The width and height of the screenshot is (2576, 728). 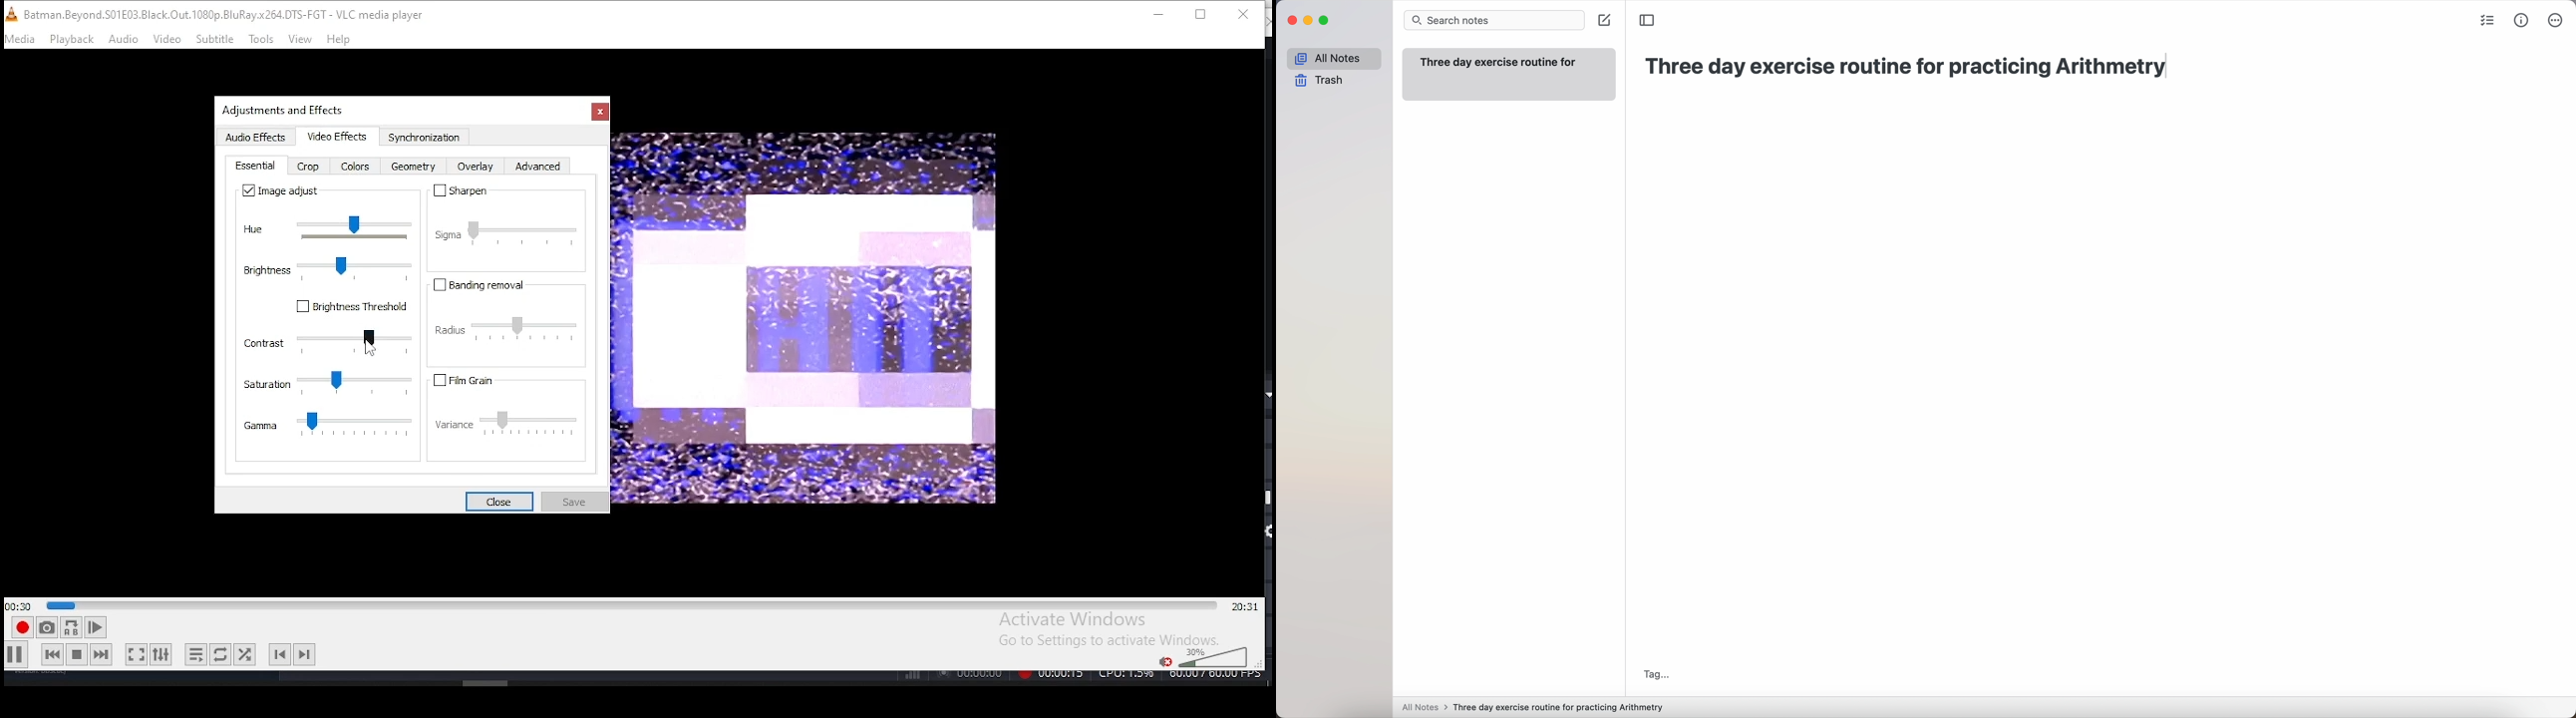 I want to click on advanced, so click(x=538, y=170).